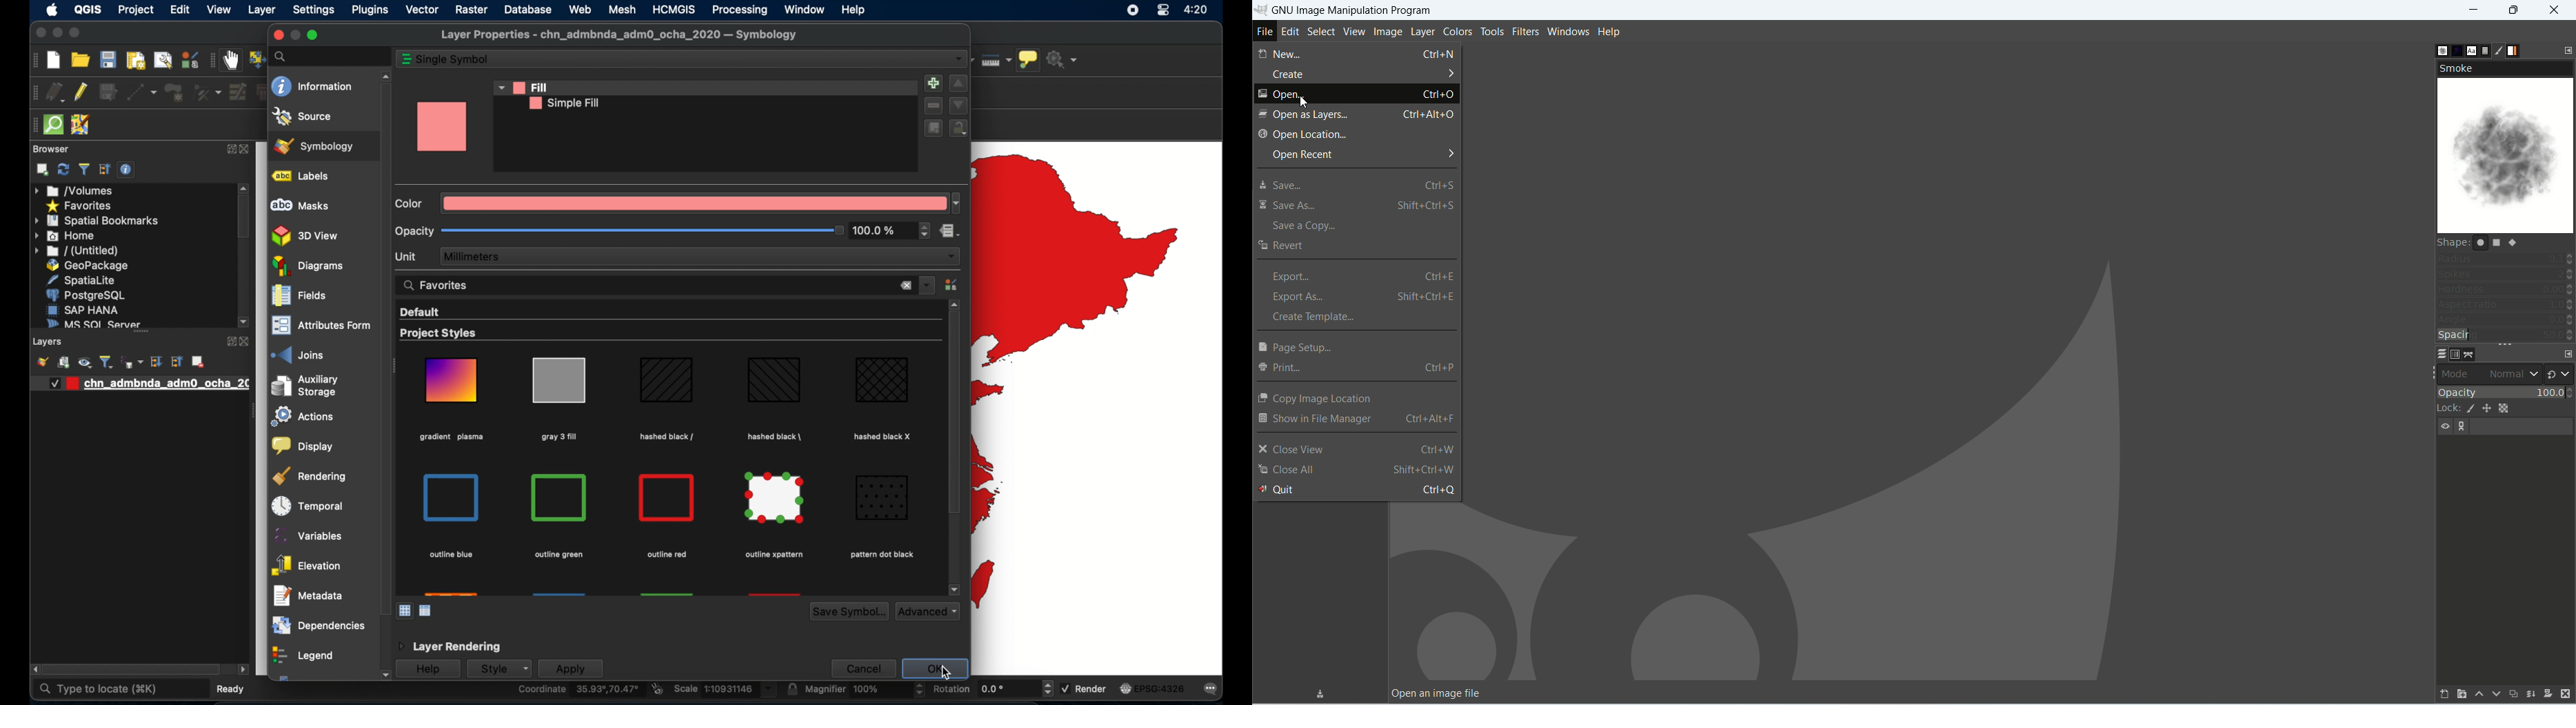 Image resolution: width=2576 pixels, height=728 pixels. What do you see at coordinates (1065, 59) in the screenshot?
I see `no action selected` at bounding box center [1065, 59].